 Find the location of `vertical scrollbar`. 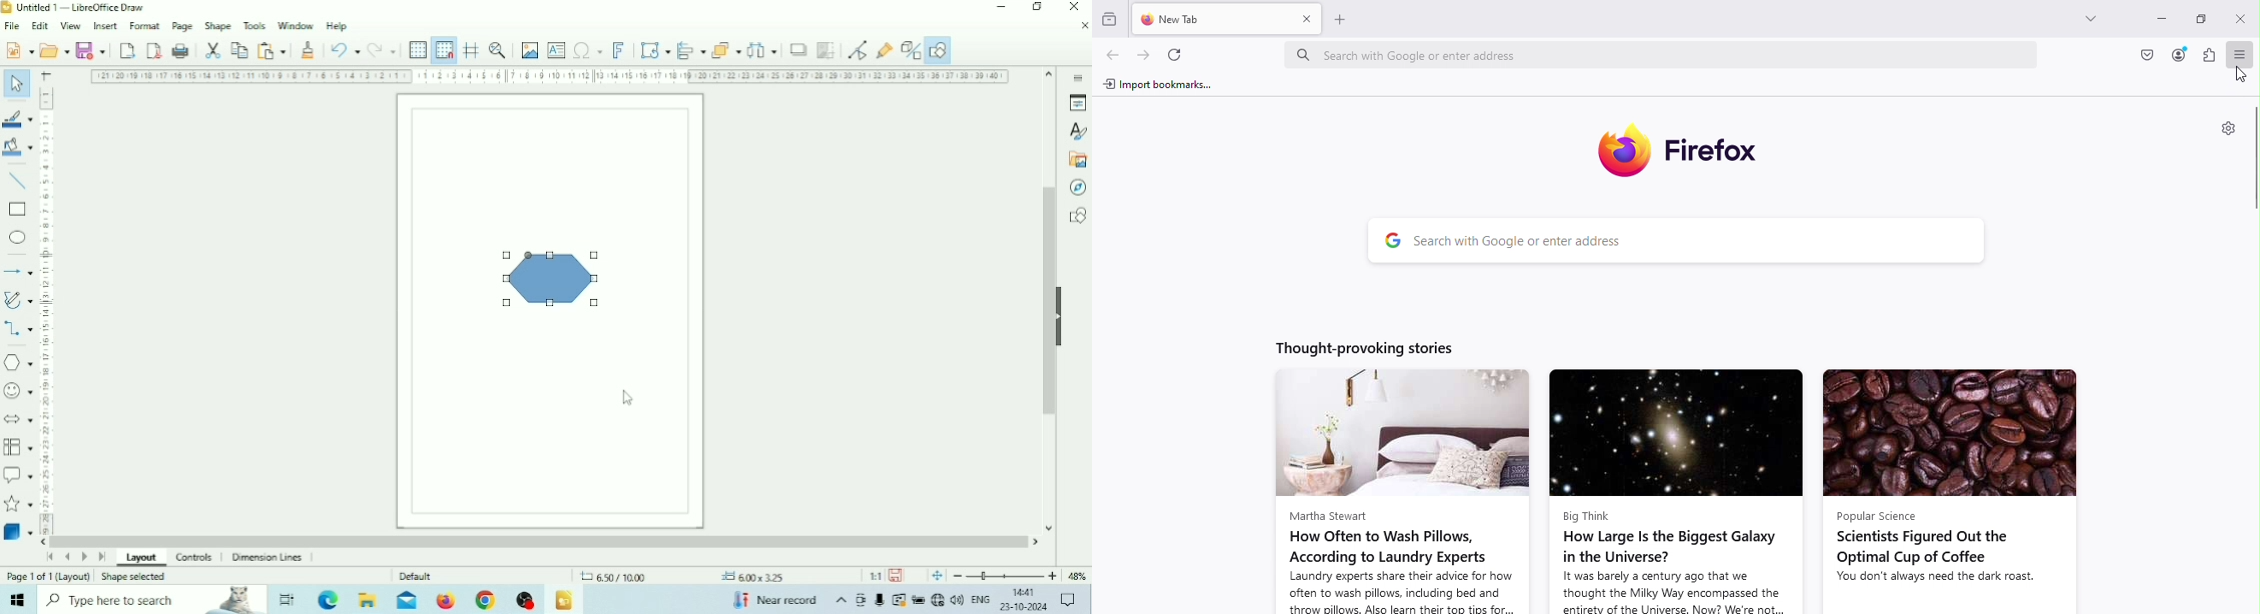

vertical scrollbar is located at coordinates (2252, 162).